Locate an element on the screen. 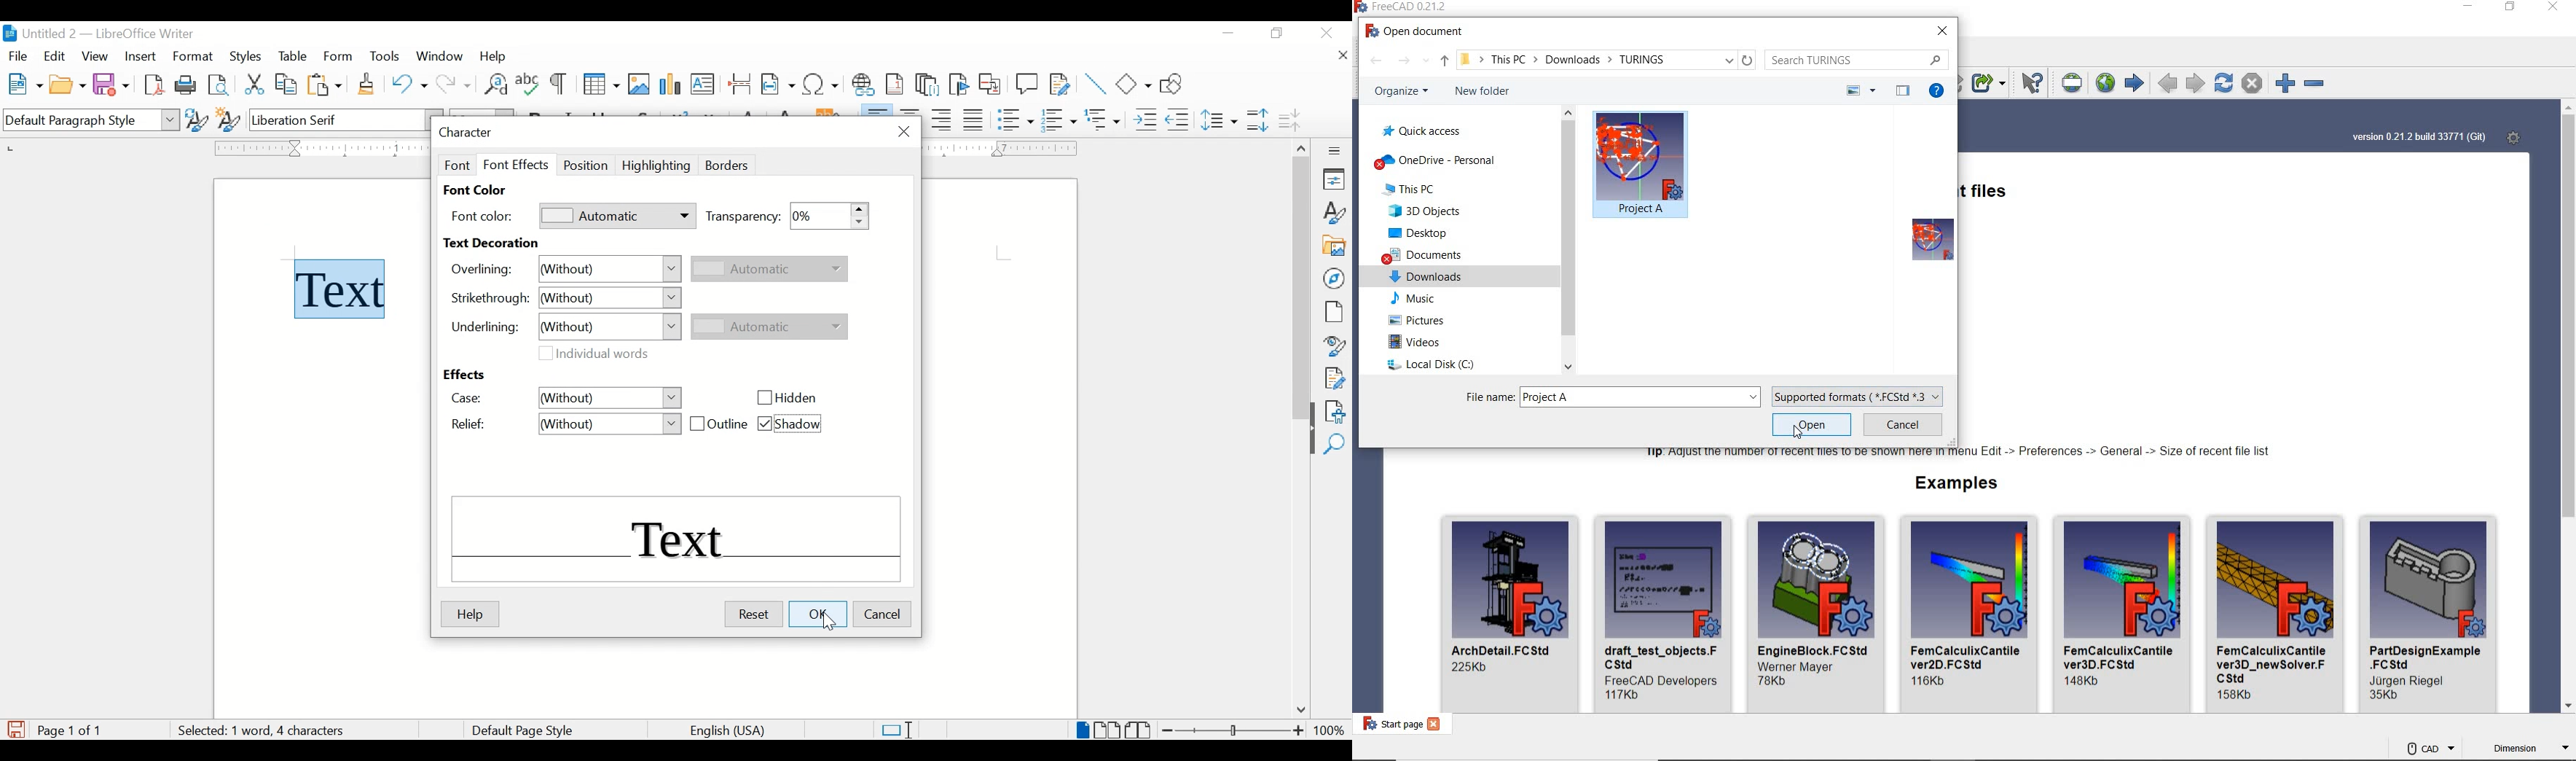  size is located at coordinates (2085, 681).